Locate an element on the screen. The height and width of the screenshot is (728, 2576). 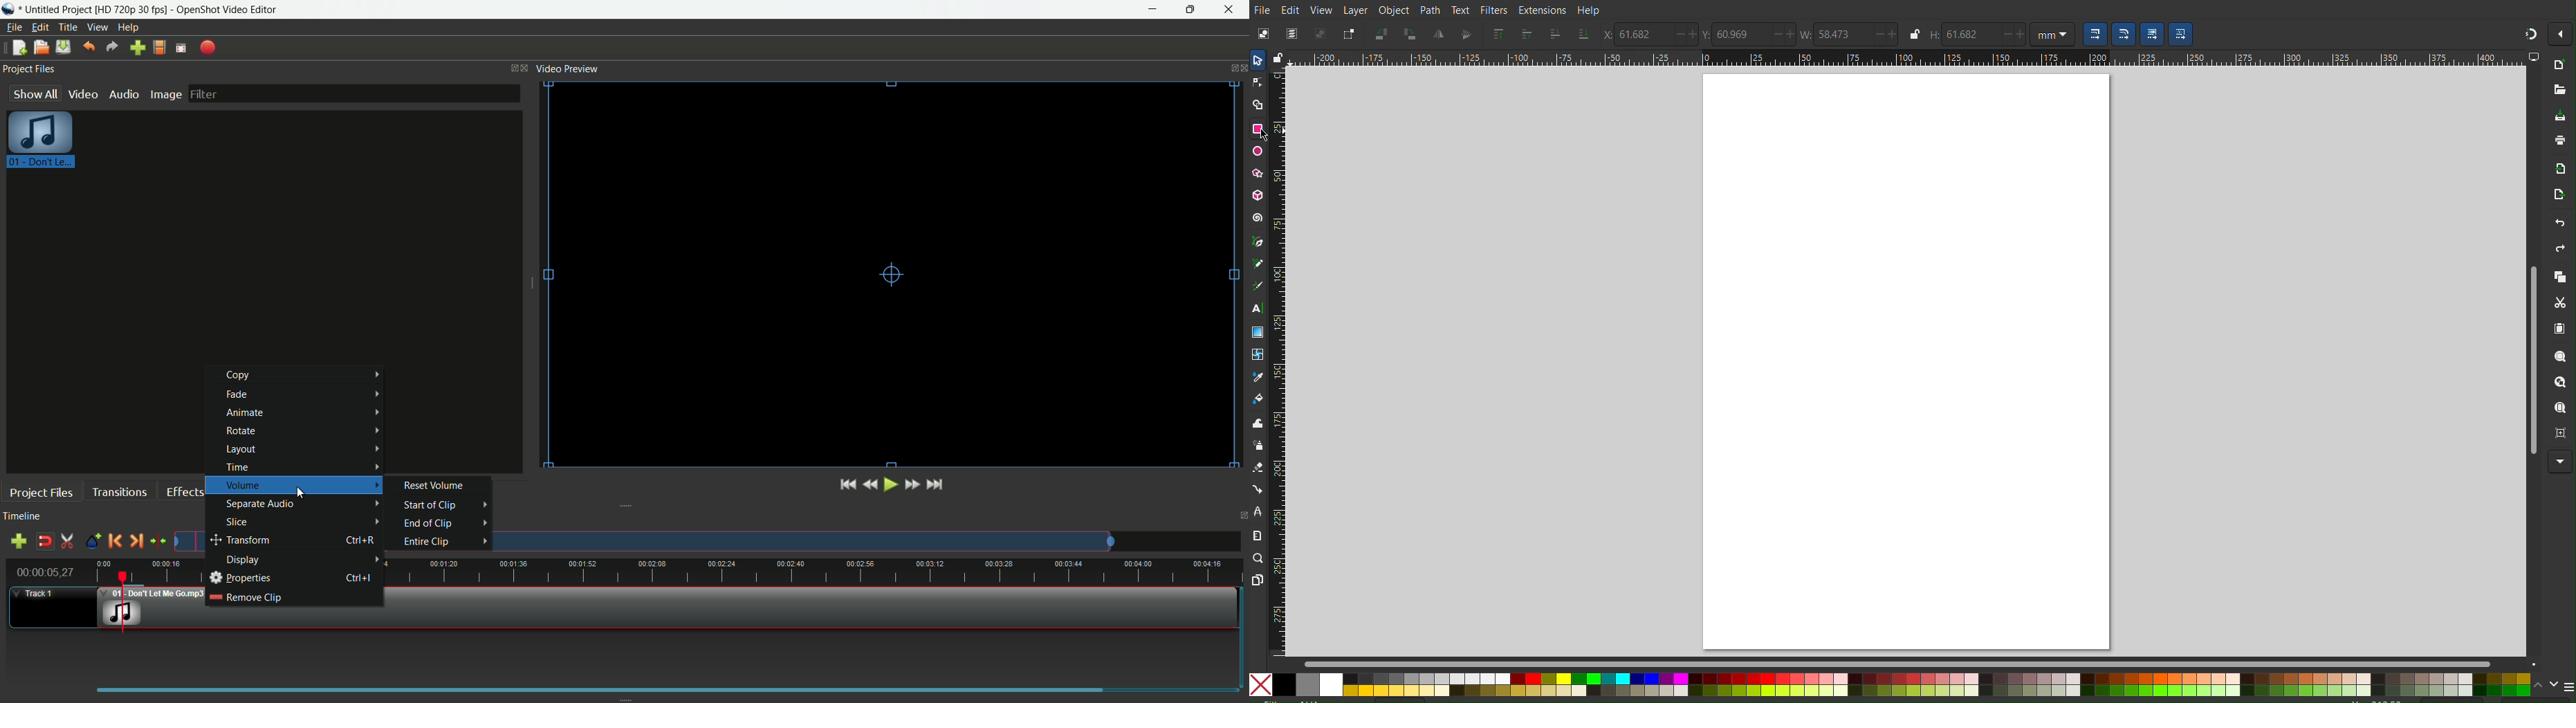
Height is located at coordinates (1931, 36).